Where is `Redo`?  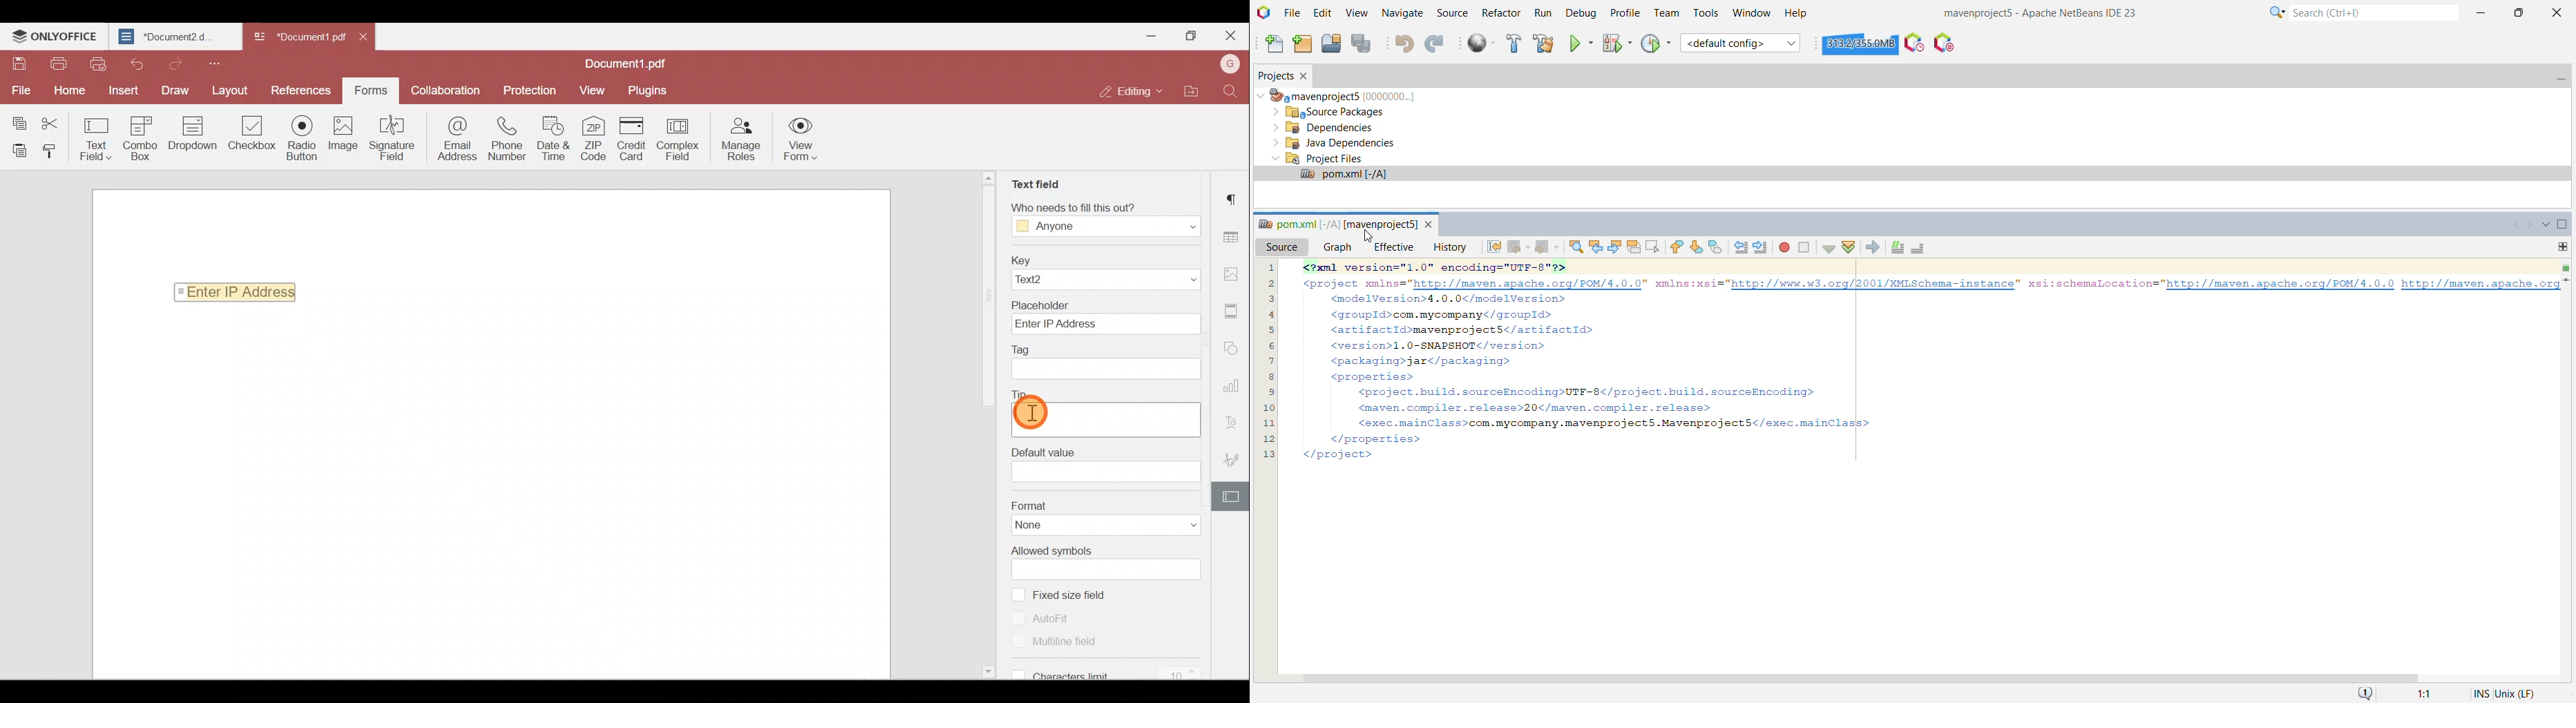
Redo is located at coordinates (175, 64).